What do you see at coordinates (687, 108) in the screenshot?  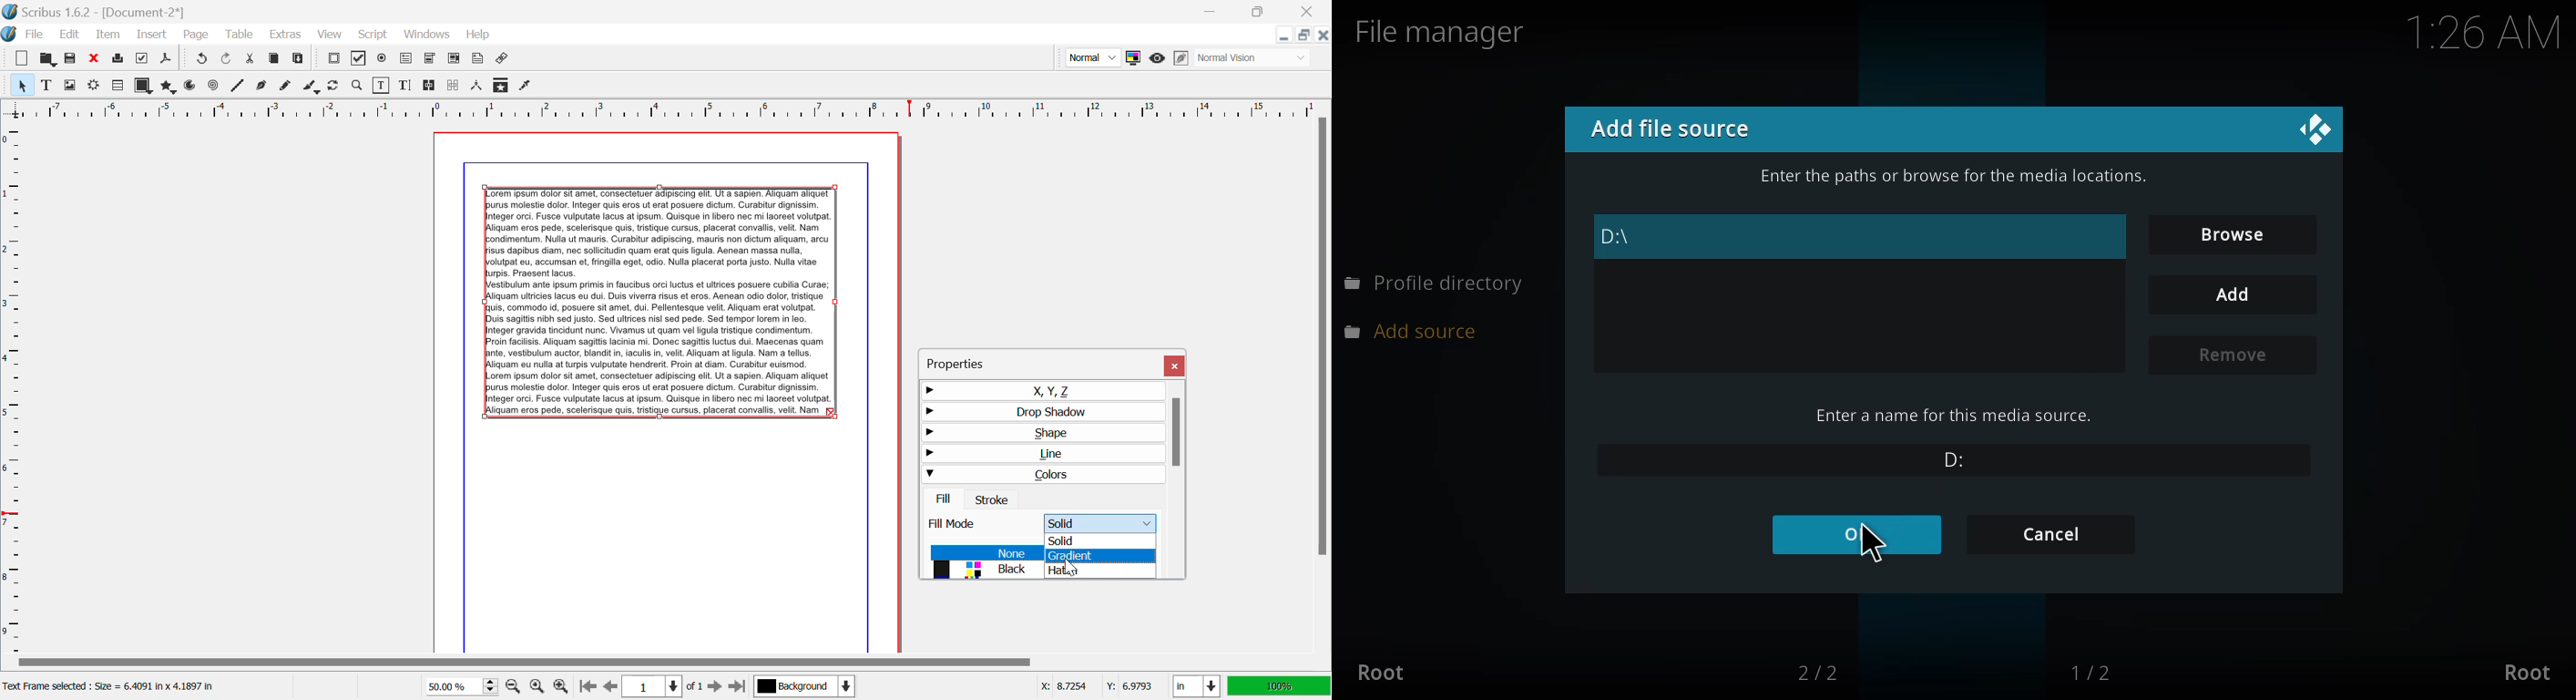 I see `Vertical Page Margin` at bounding box center [687, 108].